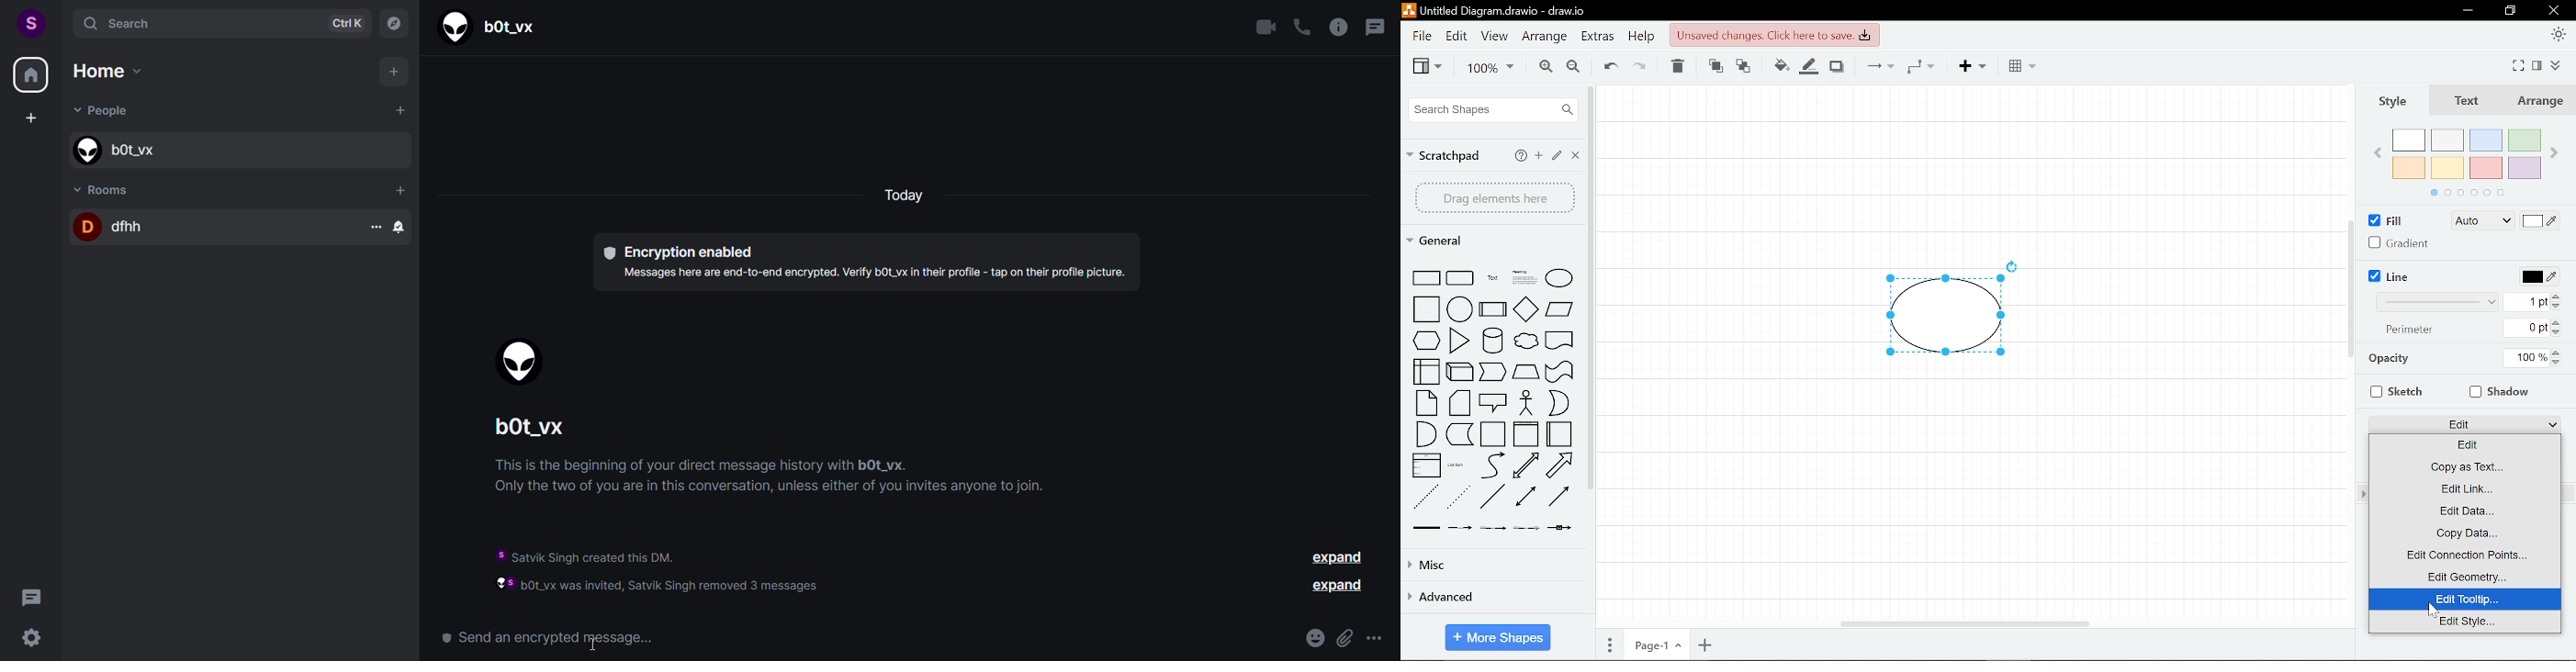 The height and width of the screenshot is (672, 2576). I want to click on room info, so click(1337, 27).